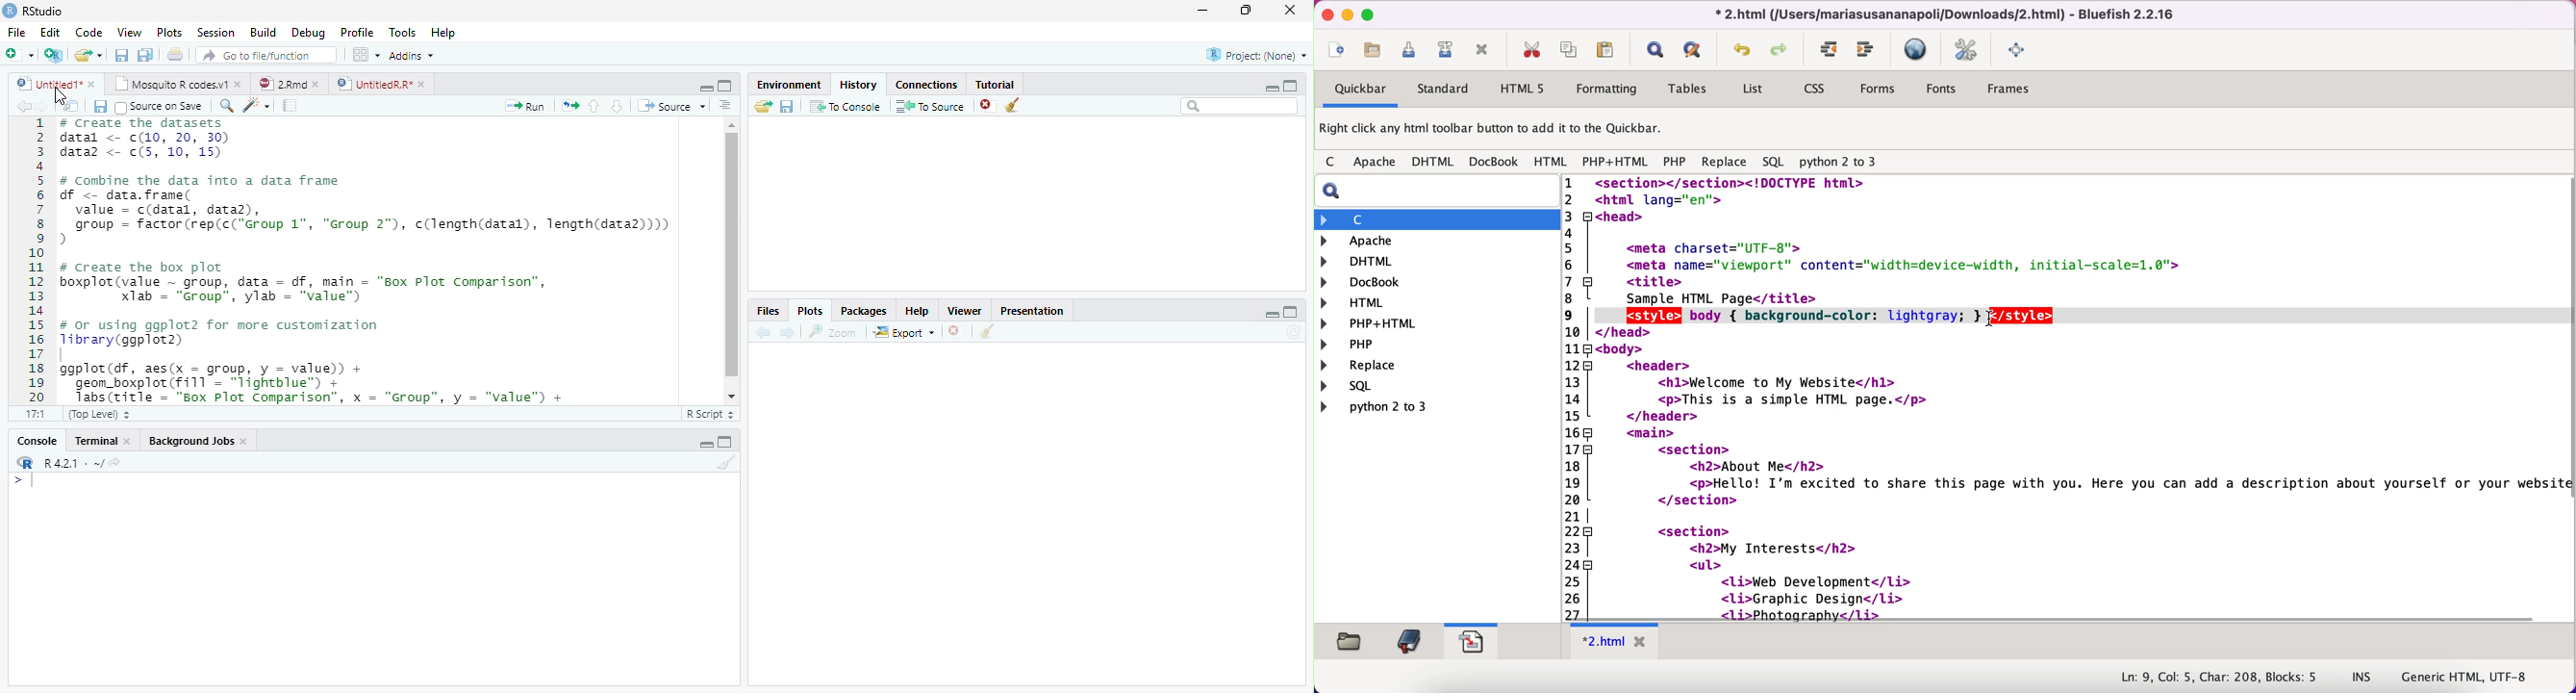  What do you see at coordinates (60, 100) in the screenshot?
I see `cursor` at bounding box center [60, 100].